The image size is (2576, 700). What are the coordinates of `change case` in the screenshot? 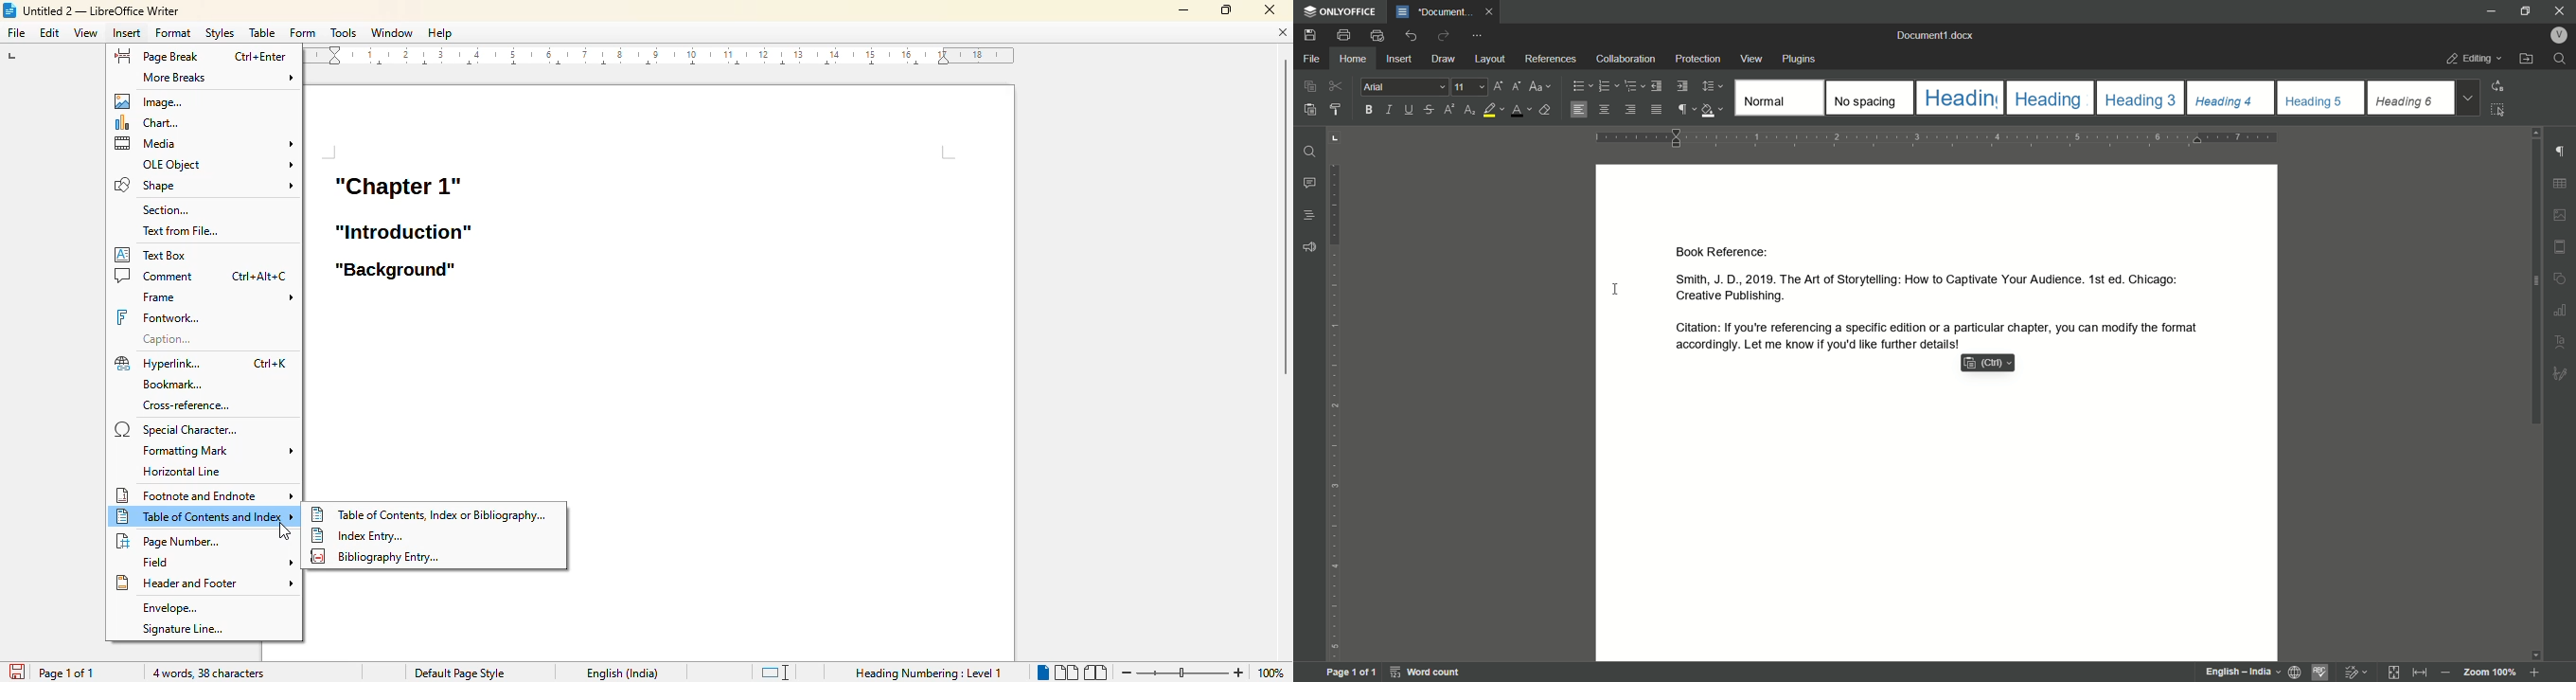 It's located at (1541, 87).